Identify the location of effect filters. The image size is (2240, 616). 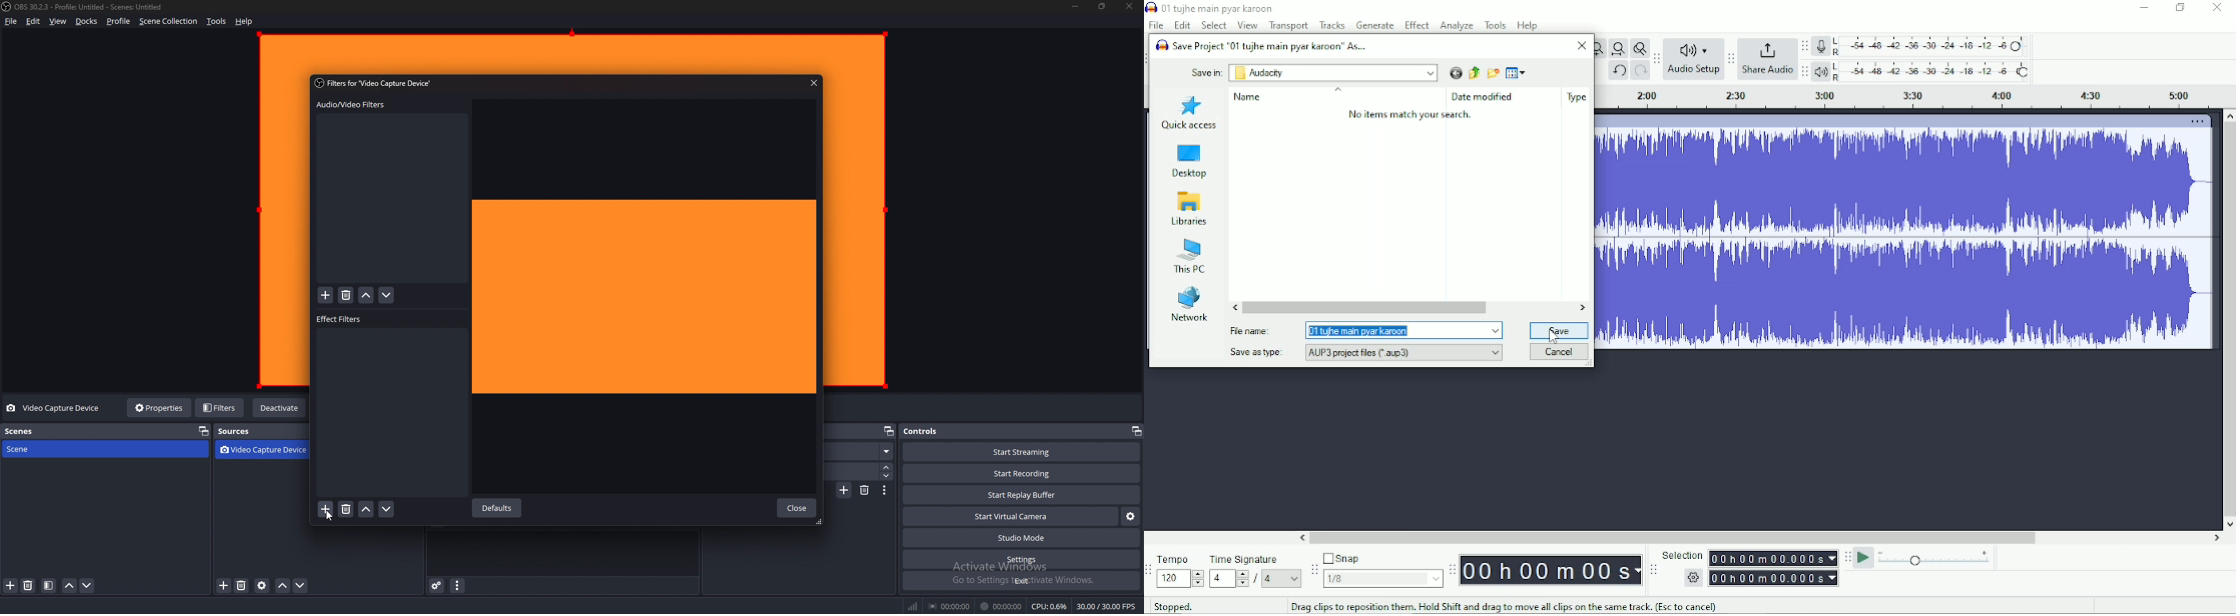
(340, 320).